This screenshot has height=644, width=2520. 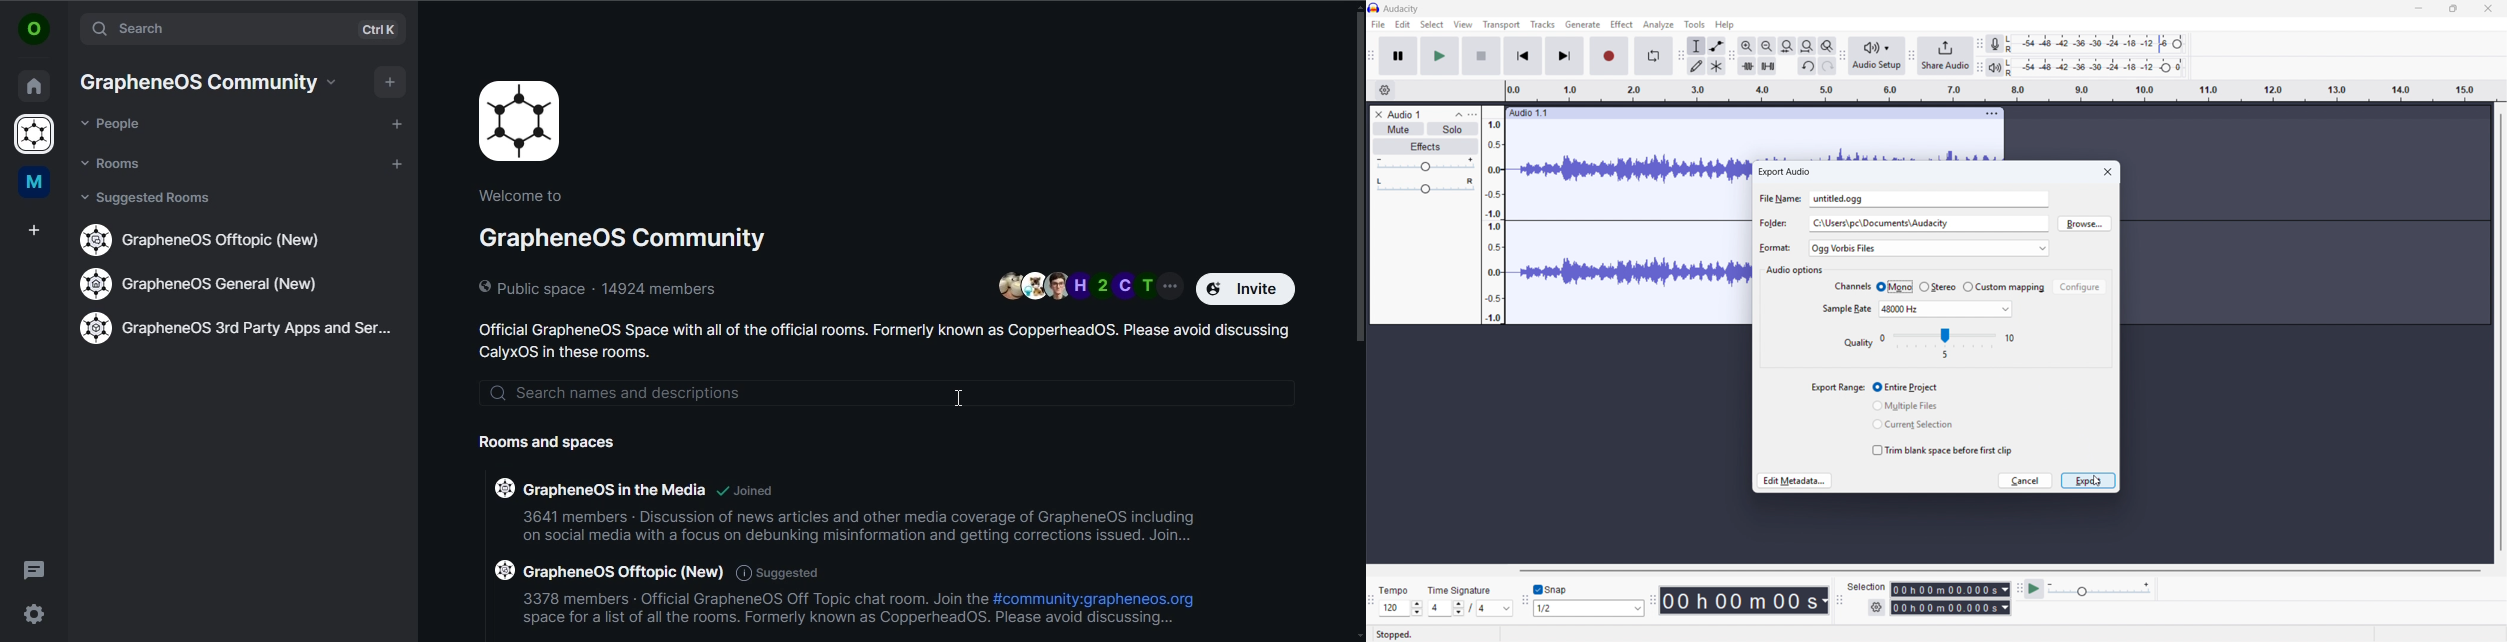 I want to click on Fit selection to width, so click(x=1787, y=45).